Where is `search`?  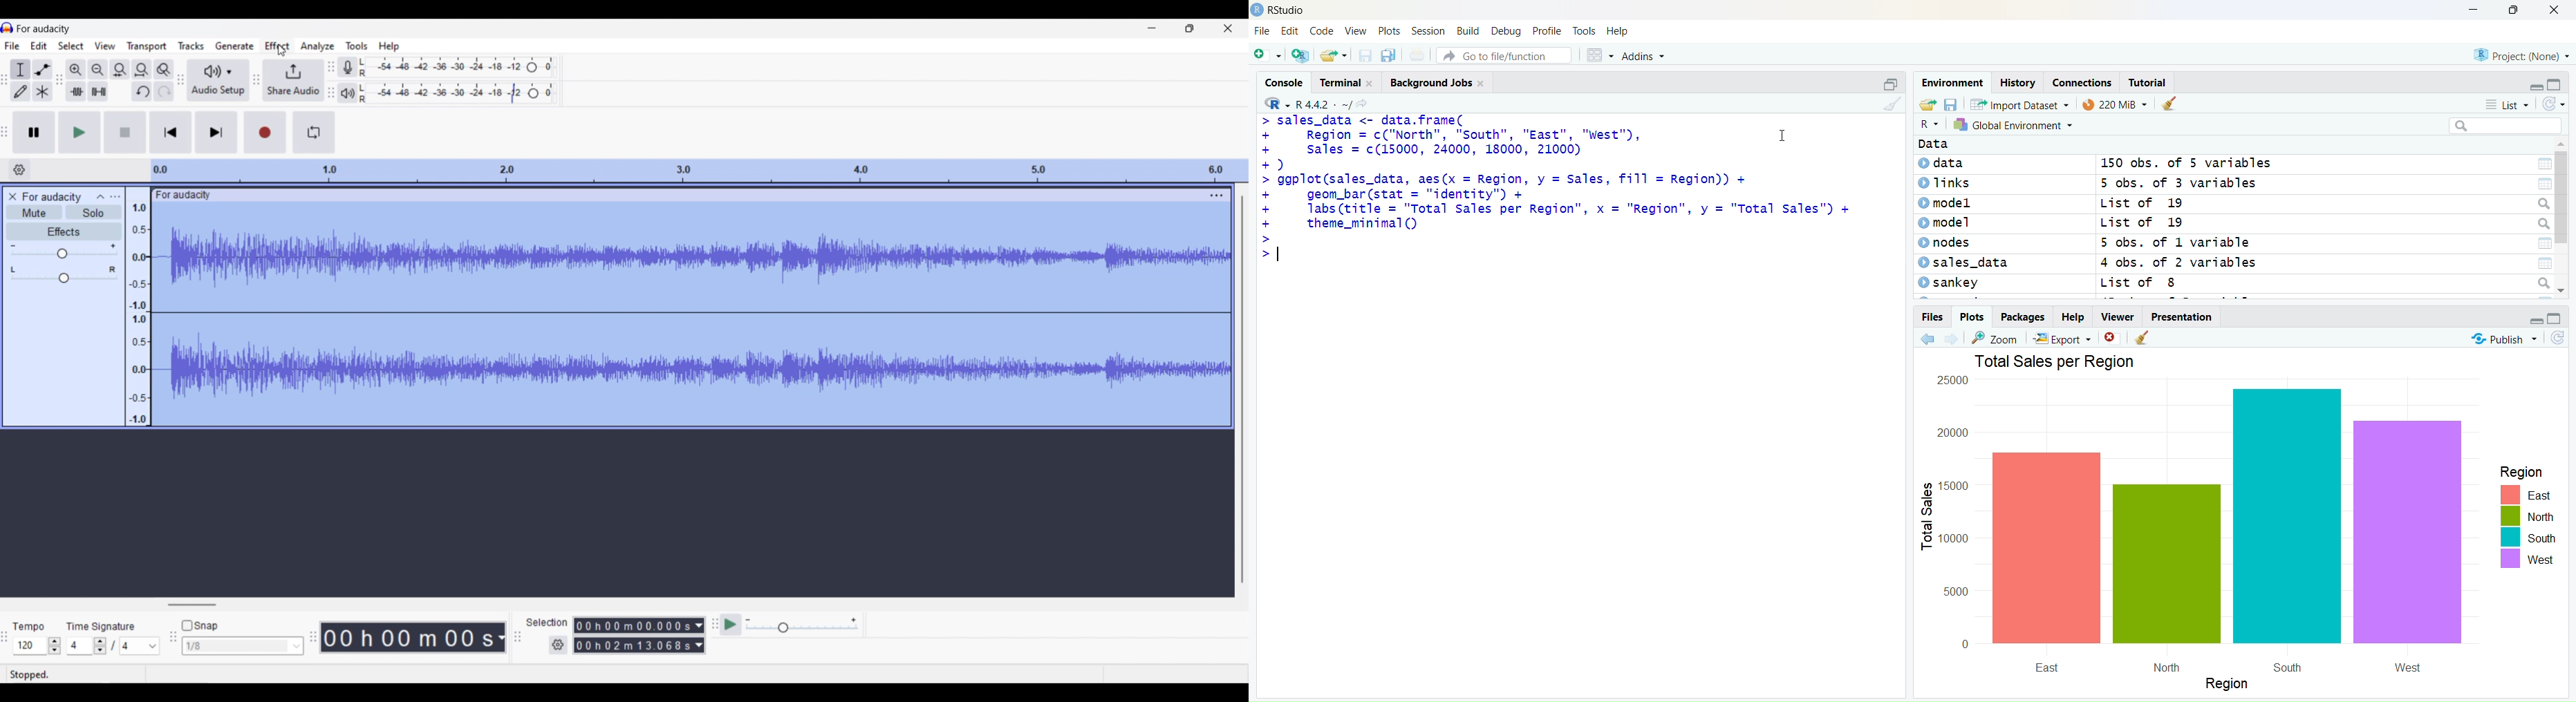
search is located at coordinates (2537, 283).